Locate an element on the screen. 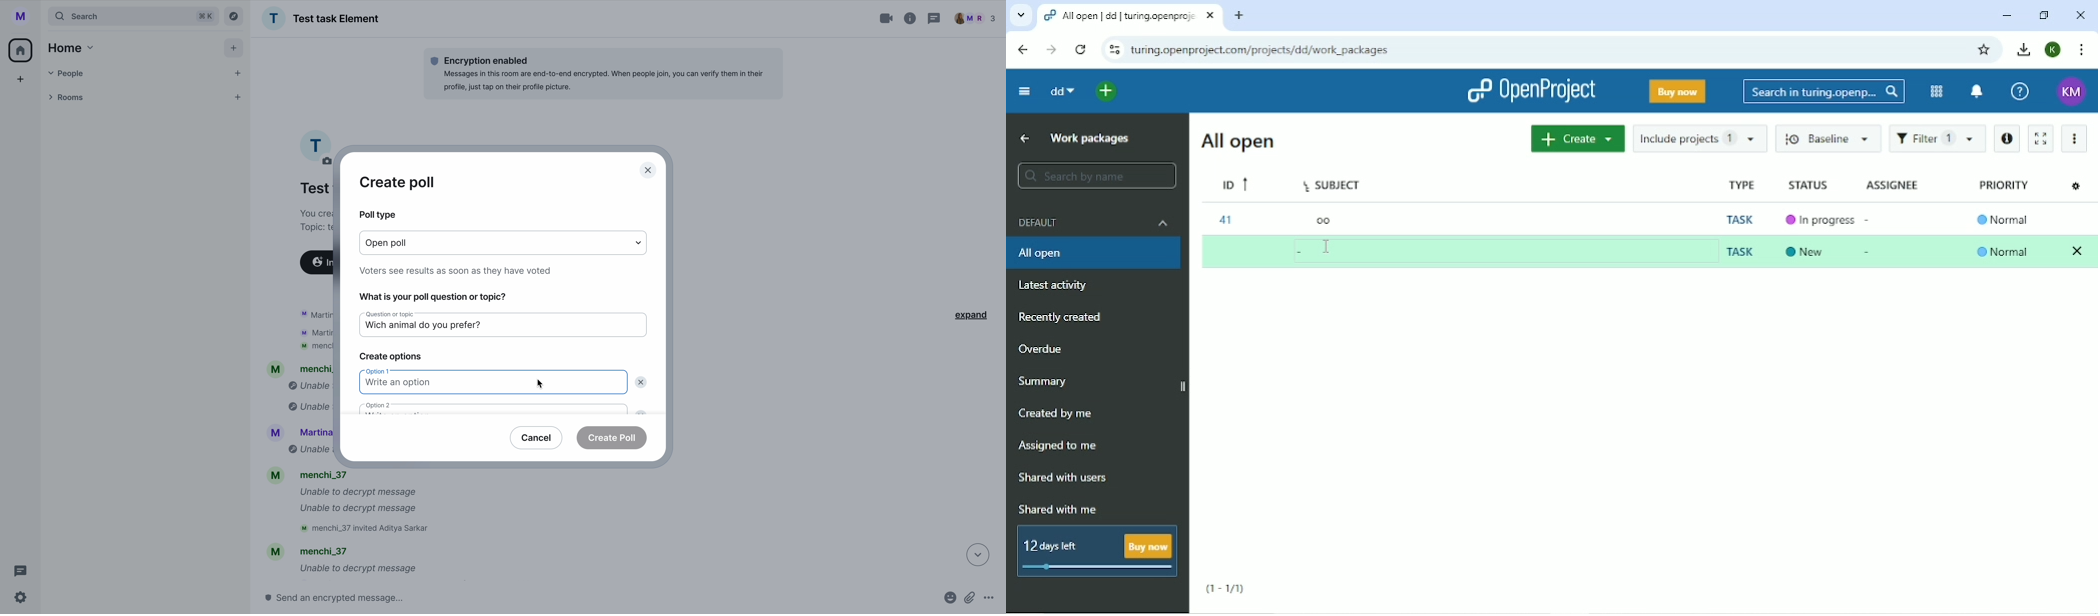 Image resolution: width=2100 pixels, height=616 pixels. home is located at coordinates (21, 50).